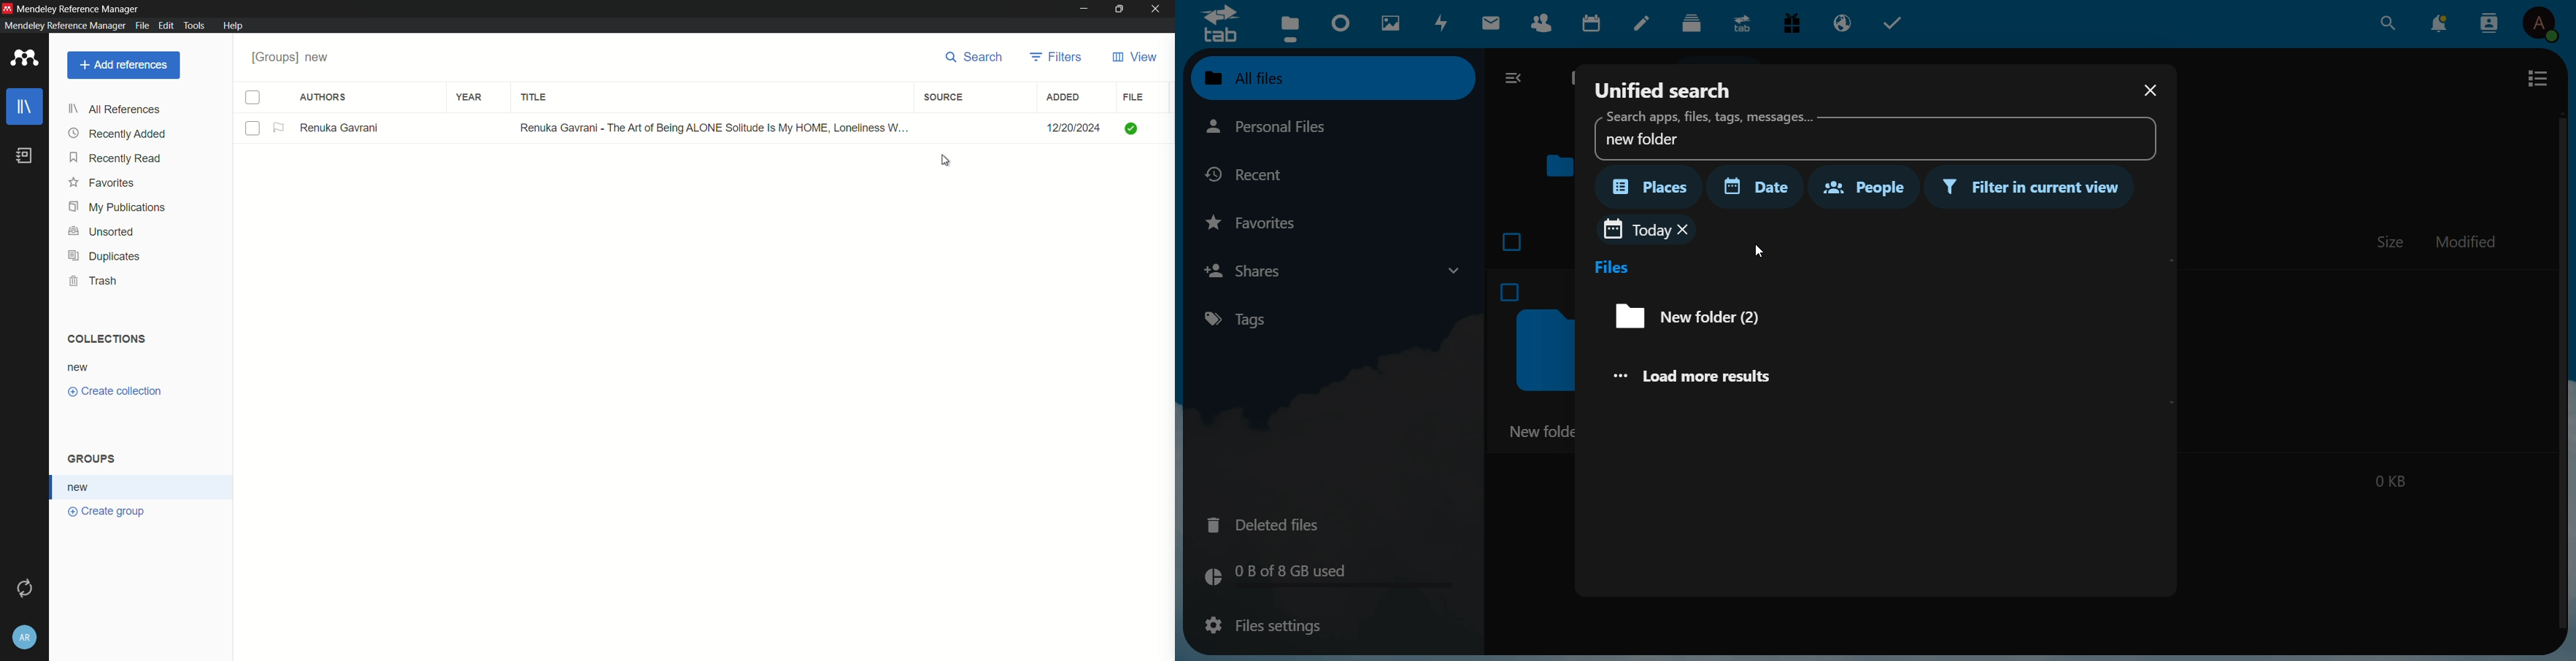 This screenshot has height=672, width=2576. Describe the element at coordinates (324, 98) in the screenshot. I see `authors` at that location.